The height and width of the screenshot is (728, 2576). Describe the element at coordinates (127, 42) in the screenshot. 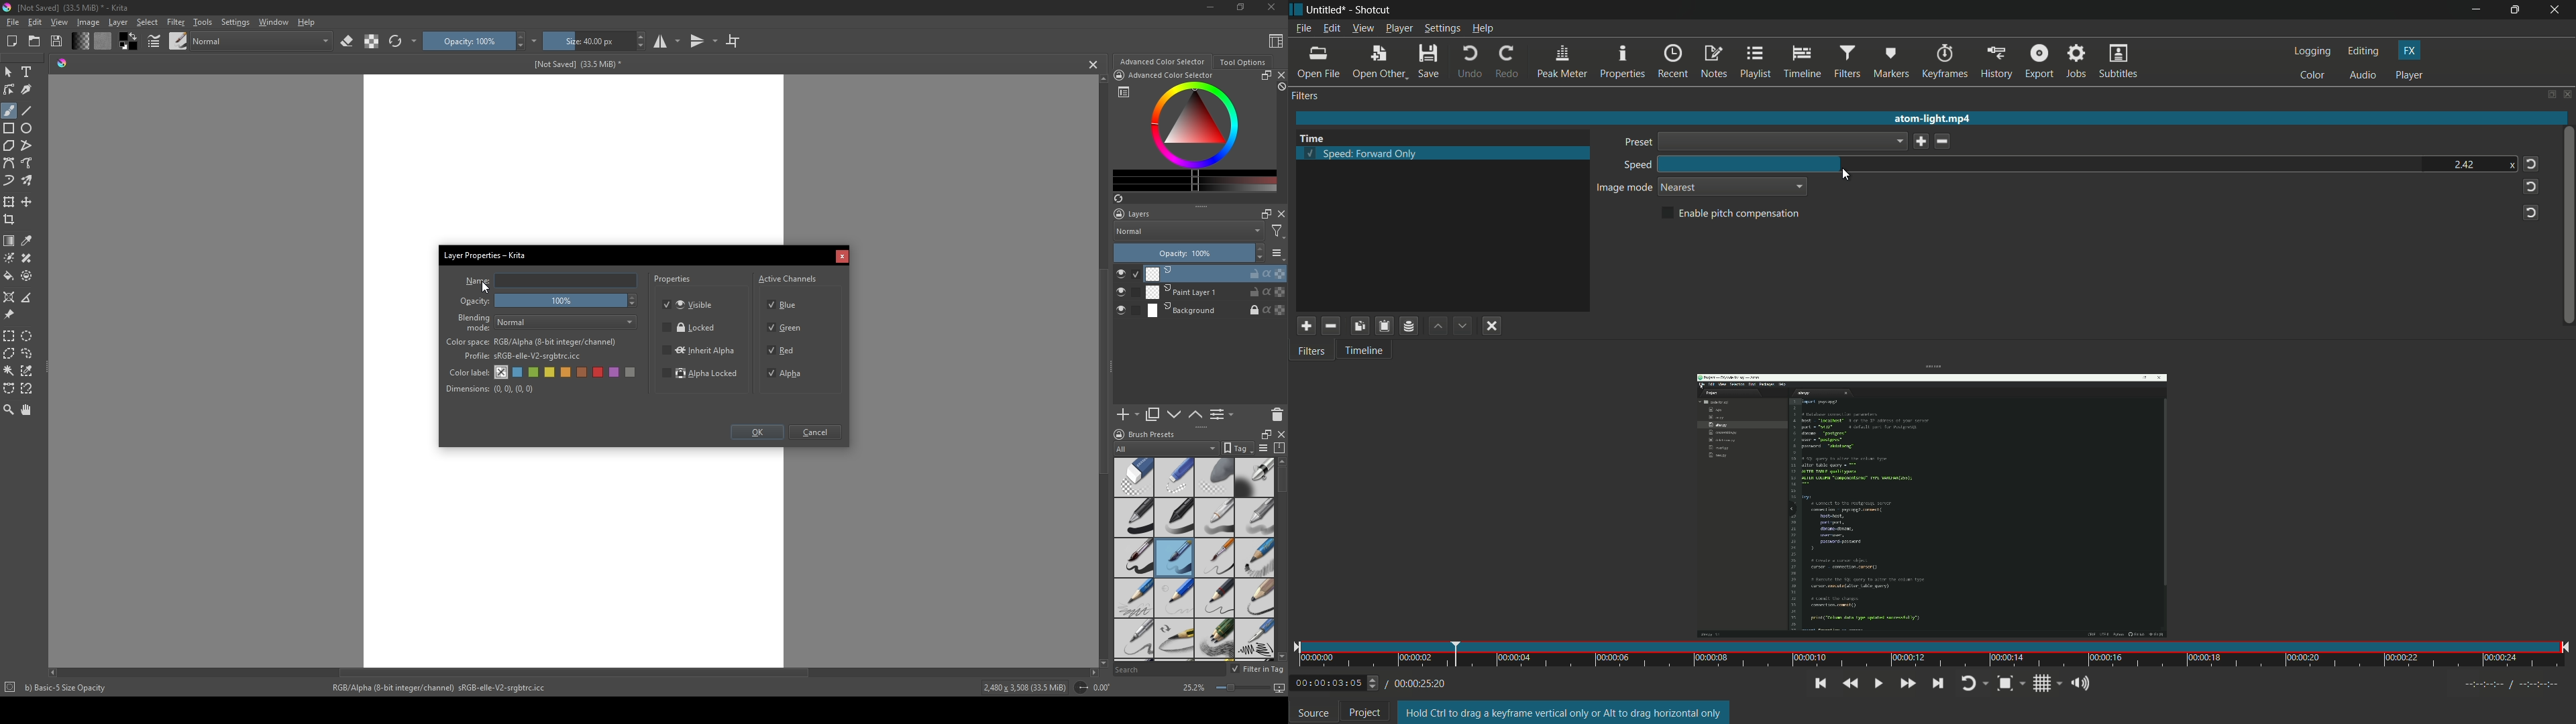

I see `color` at that location.